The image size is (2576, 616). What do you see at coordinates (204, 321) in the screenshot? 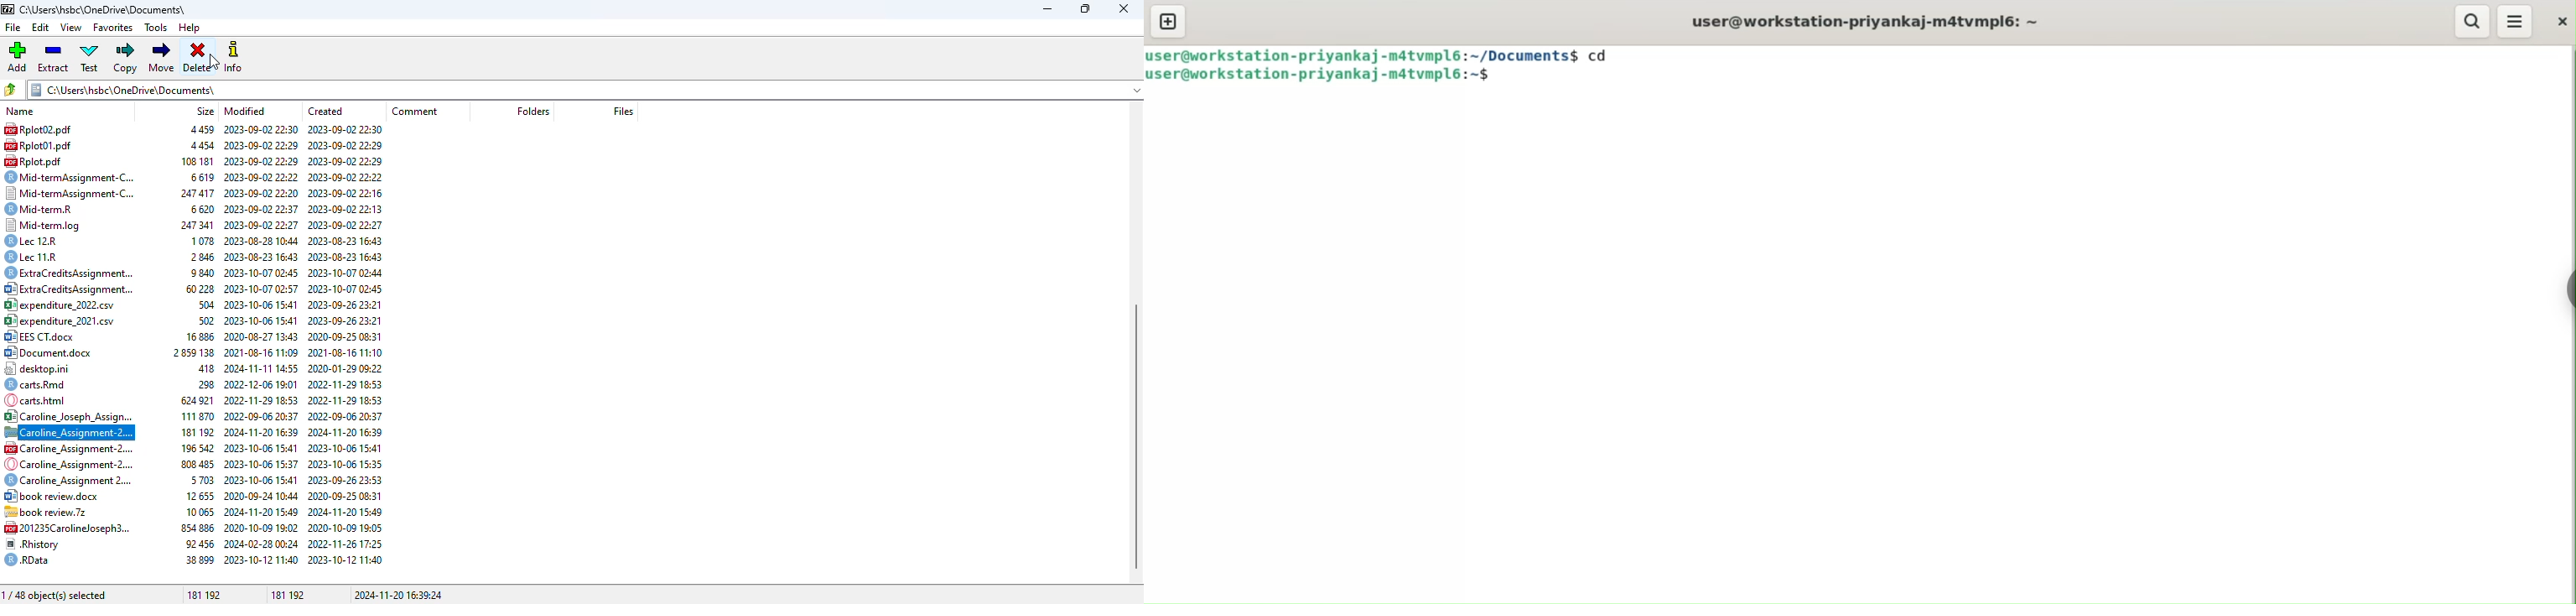
I see `502` at bounding box center [204, 321].